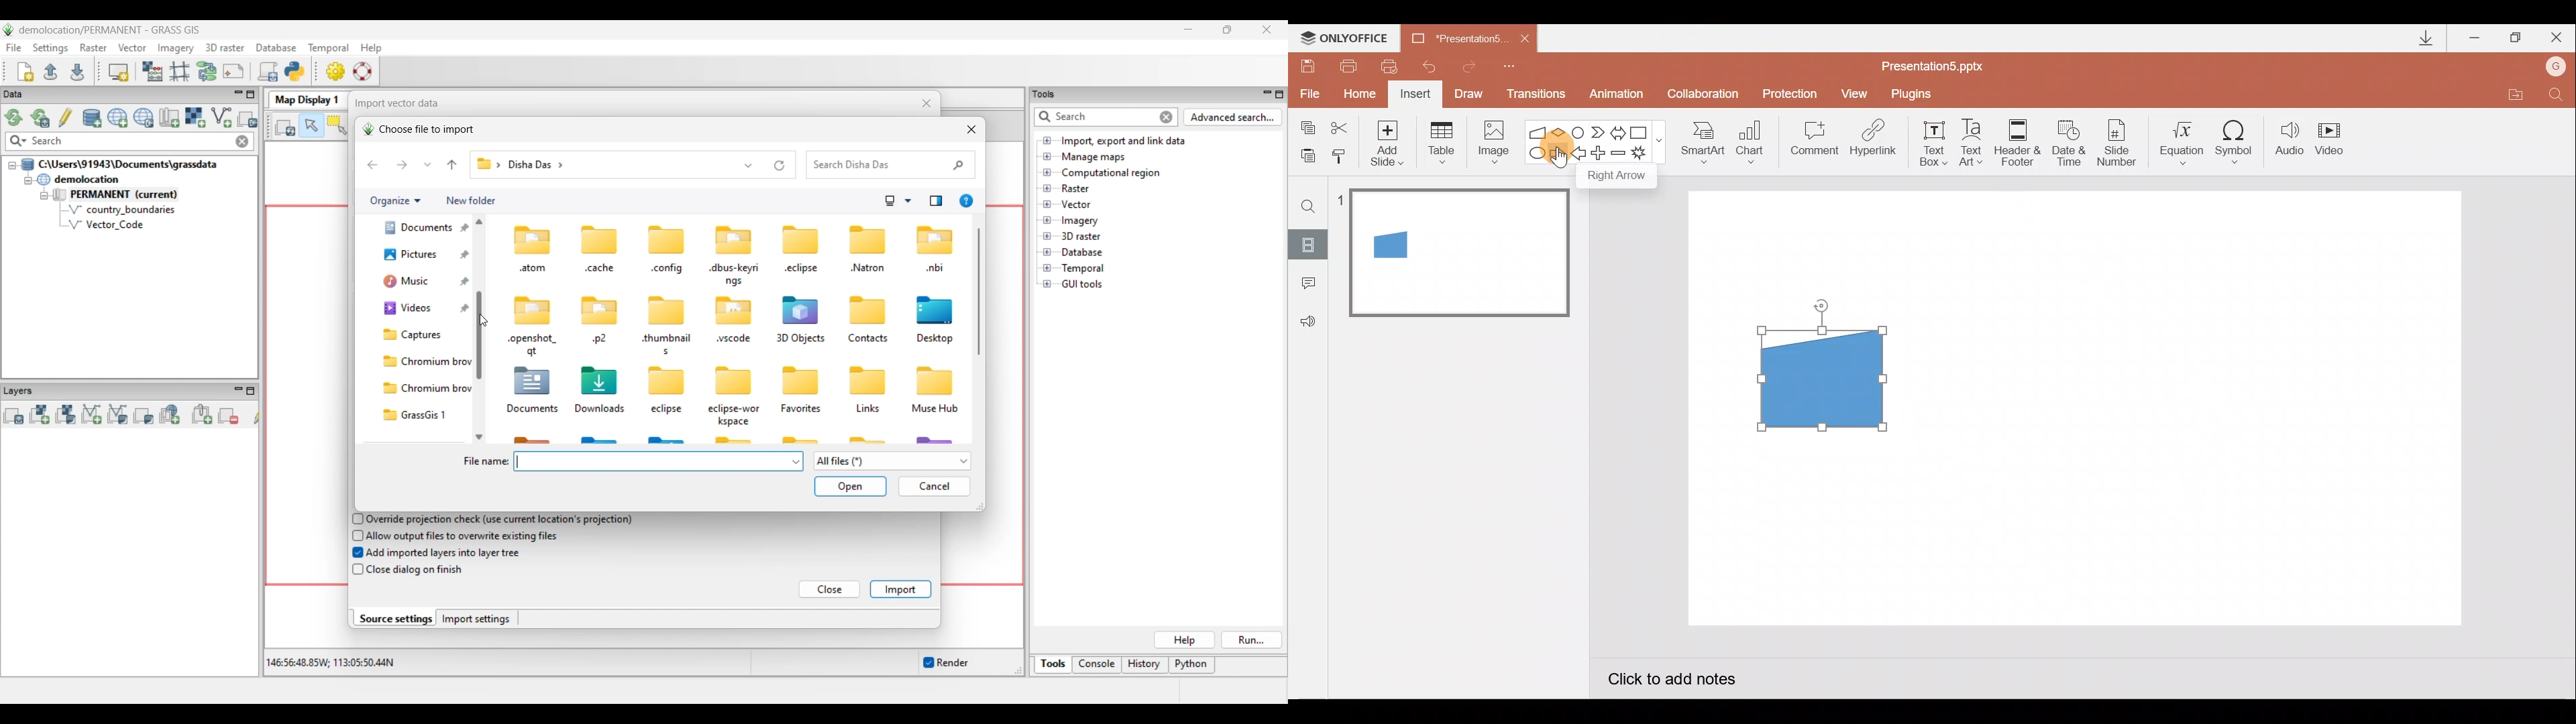  I want to click on Audio, so click(2290, 141).